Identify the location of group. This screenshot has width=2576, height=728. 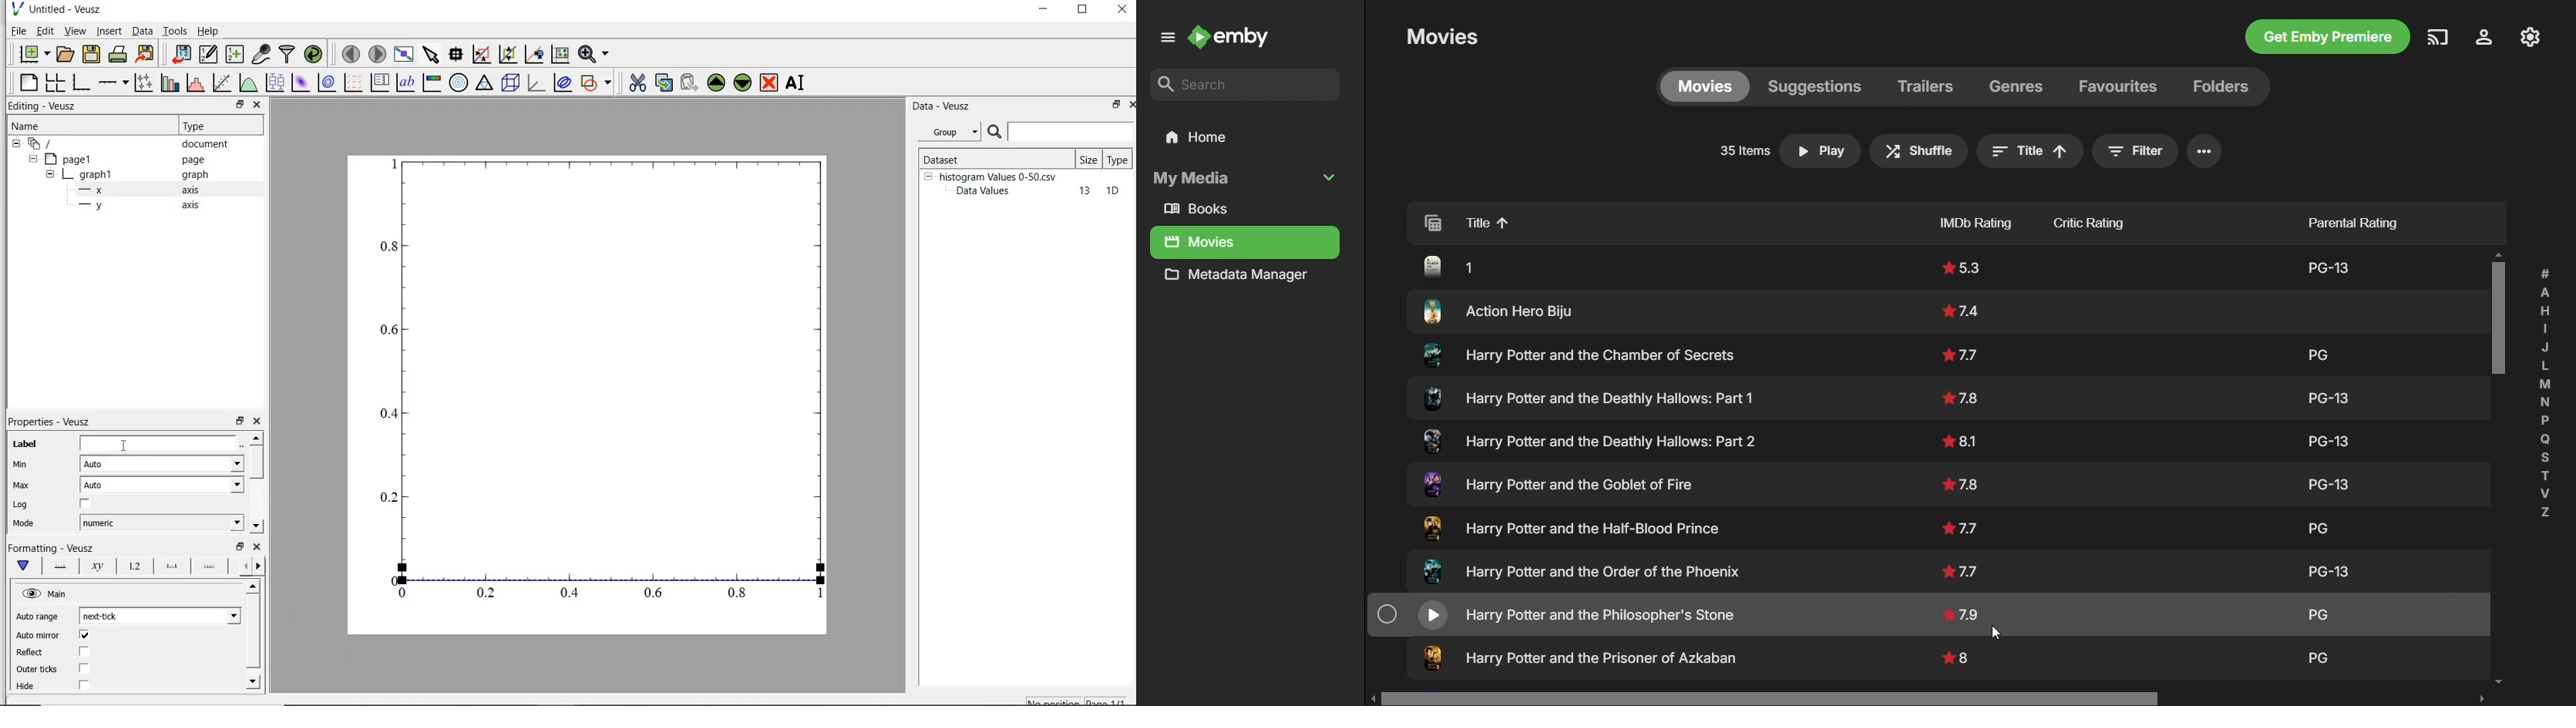
(948, 132).